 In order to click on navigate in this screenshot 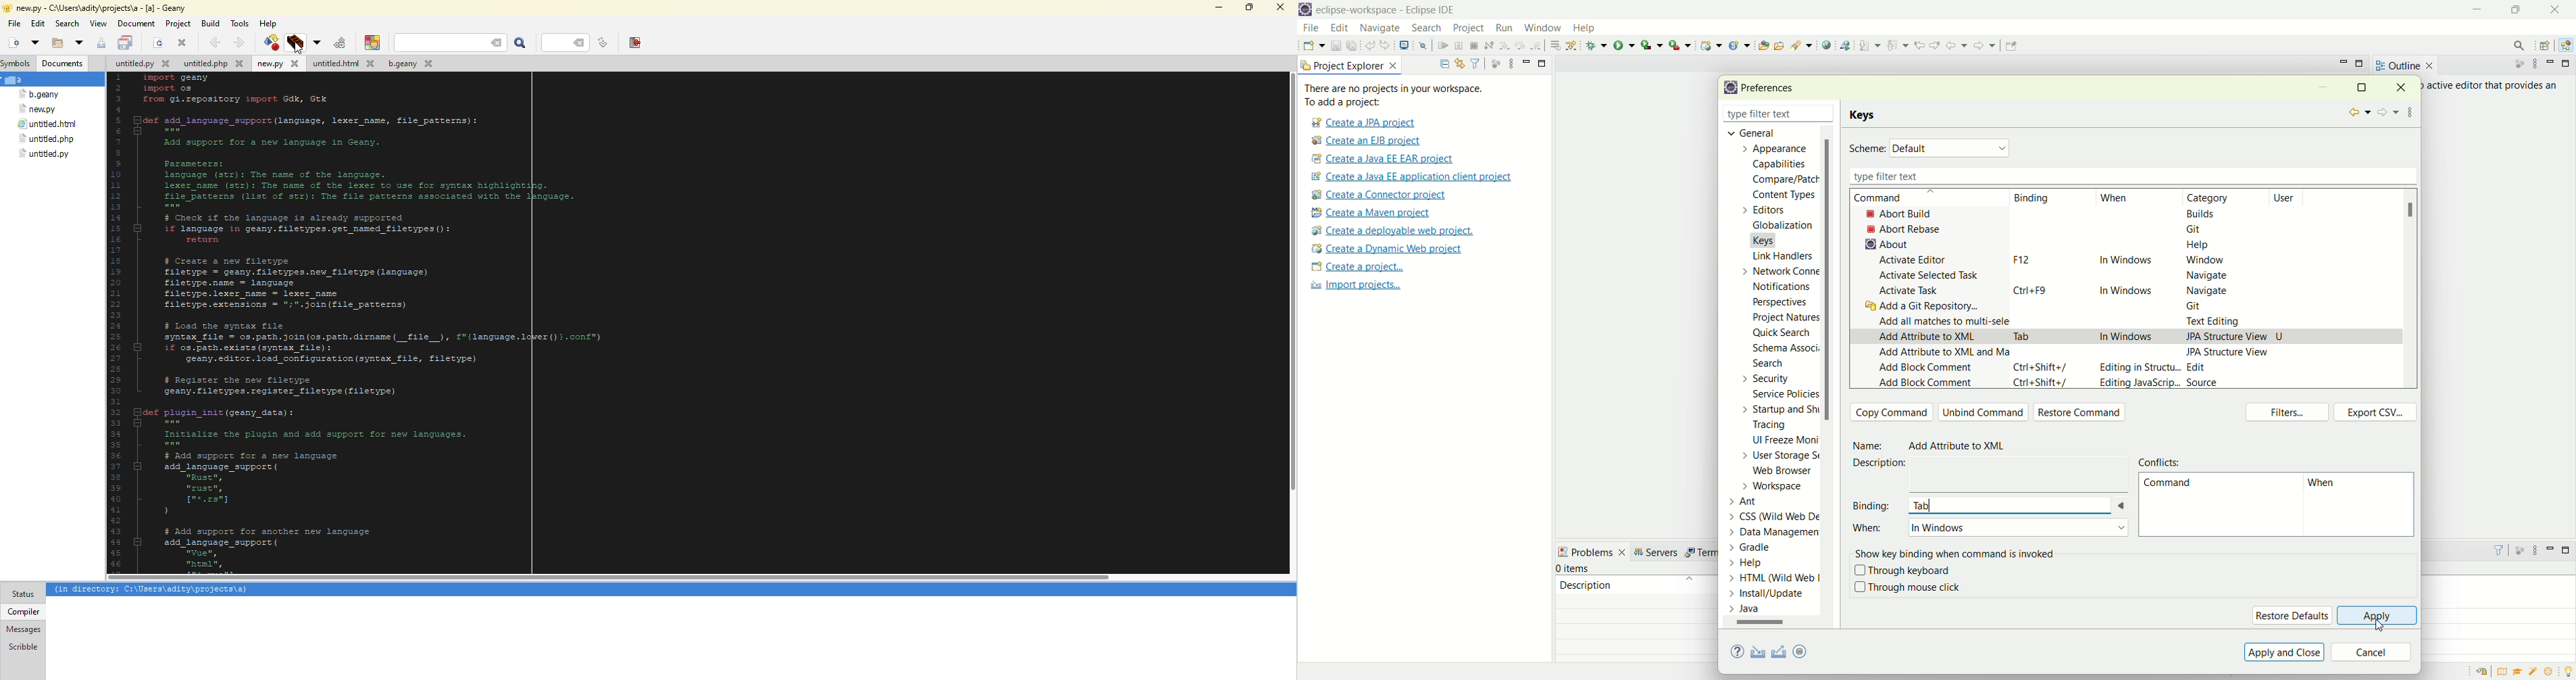, I will do `click(1380, 29)`.